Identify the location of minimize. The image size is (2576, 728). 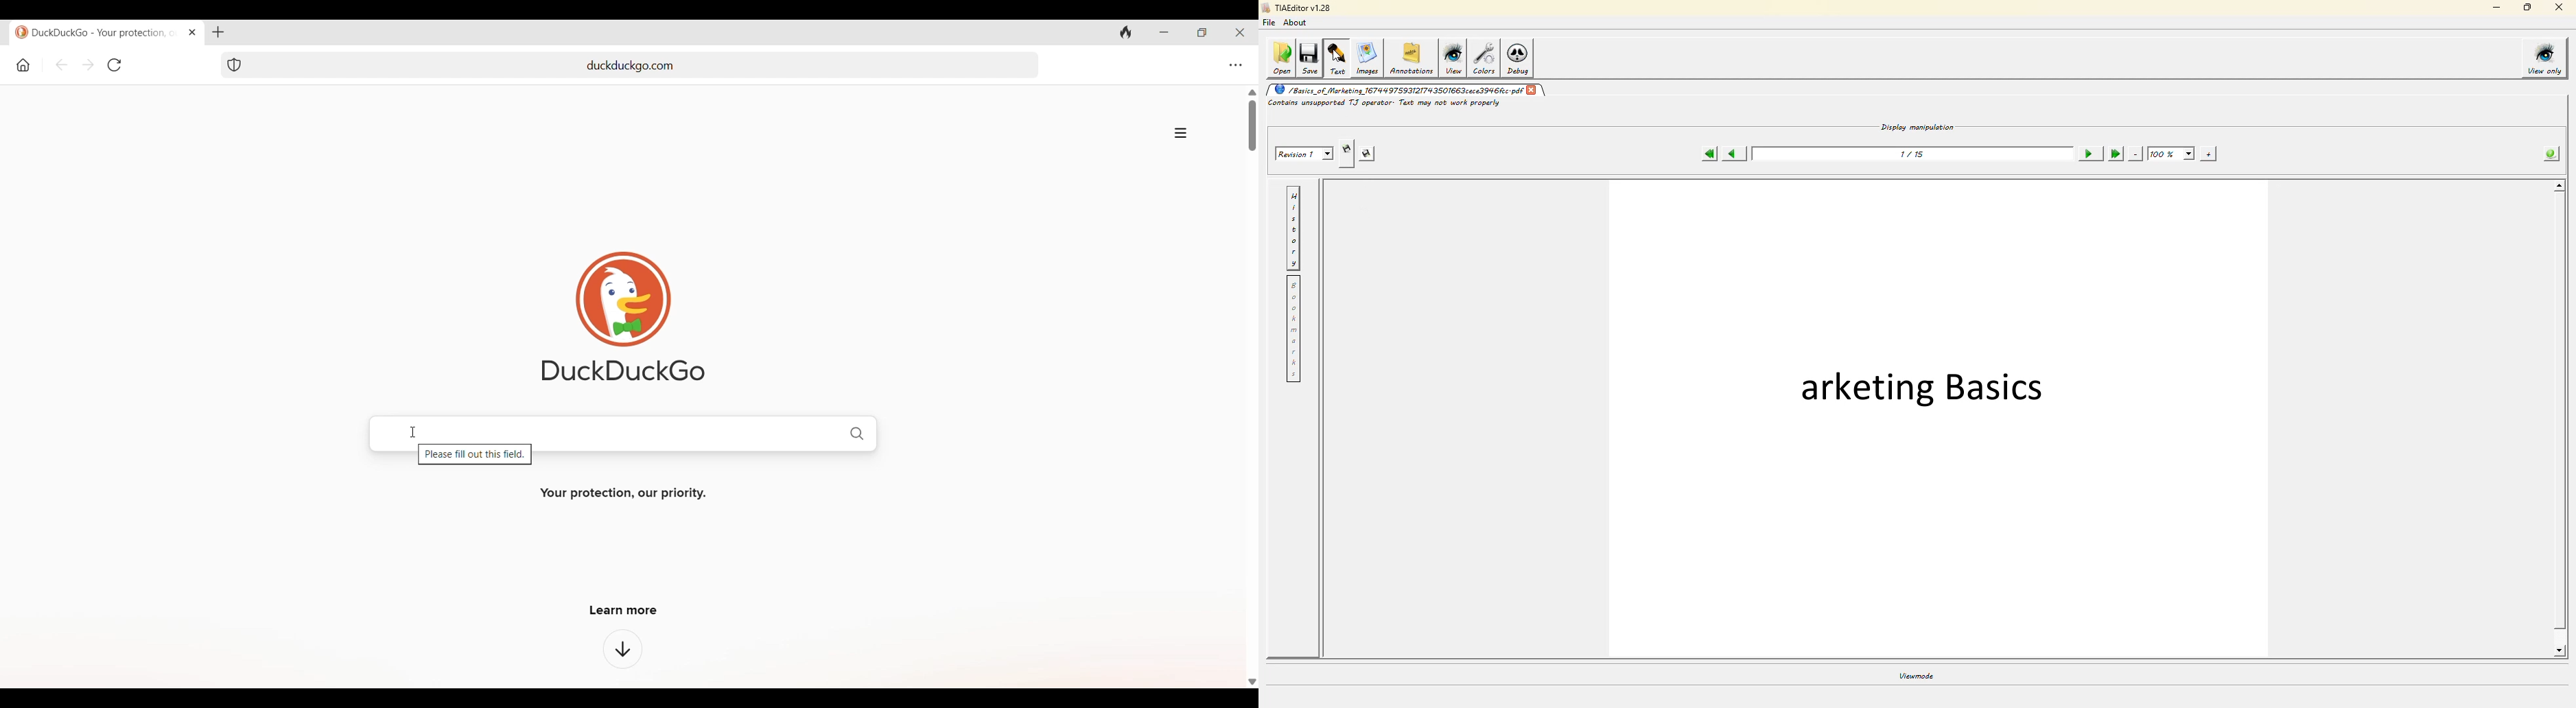
(2494, 9).